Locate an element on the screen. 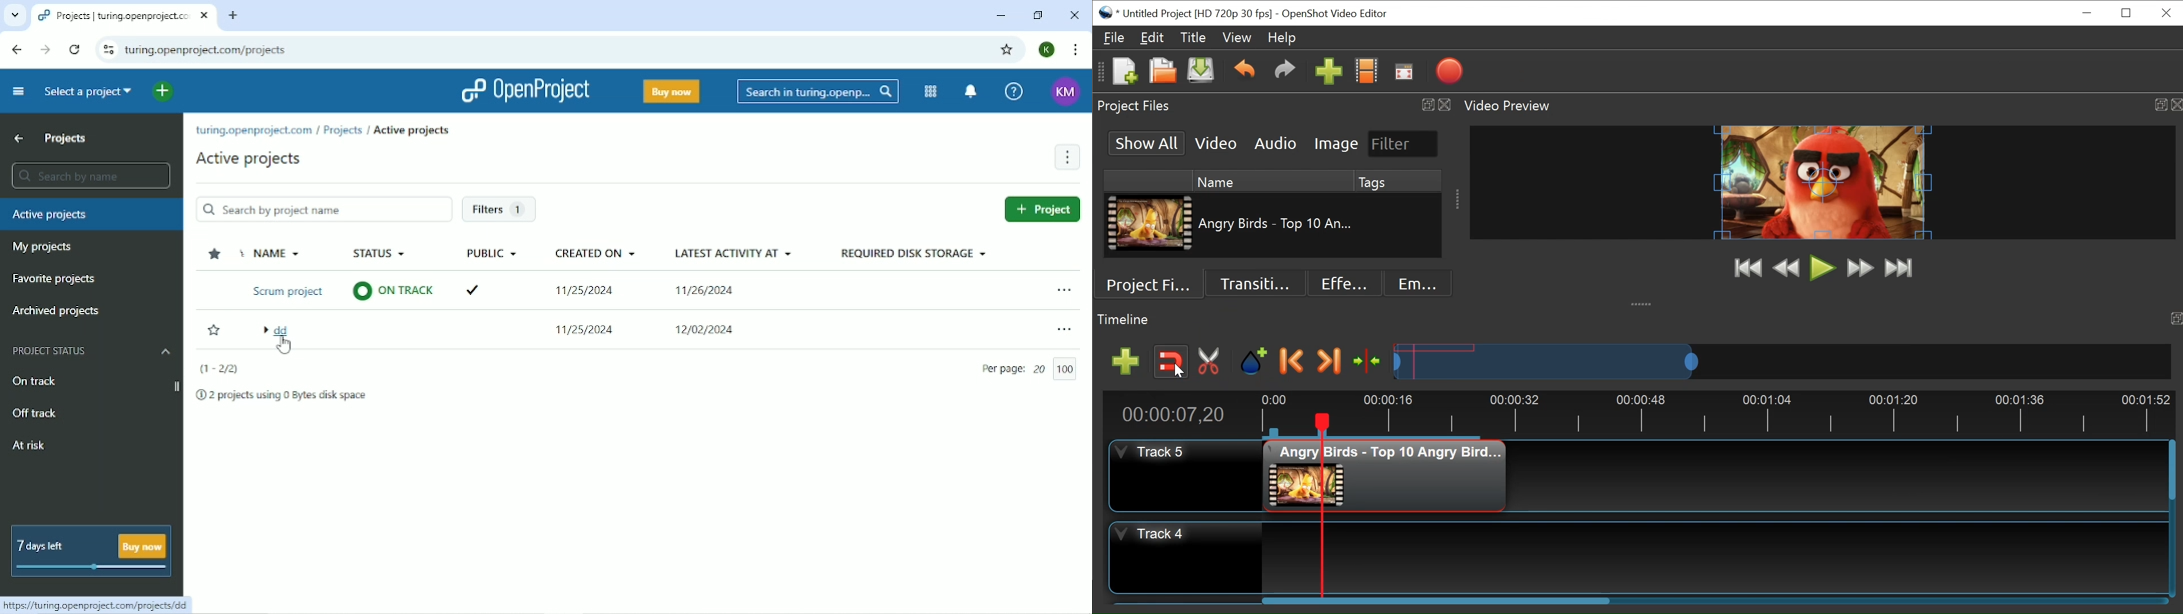 Image resolution: width=2184 pixels, height=616 pixels. Track Header is located at coordinates (1186, 556).